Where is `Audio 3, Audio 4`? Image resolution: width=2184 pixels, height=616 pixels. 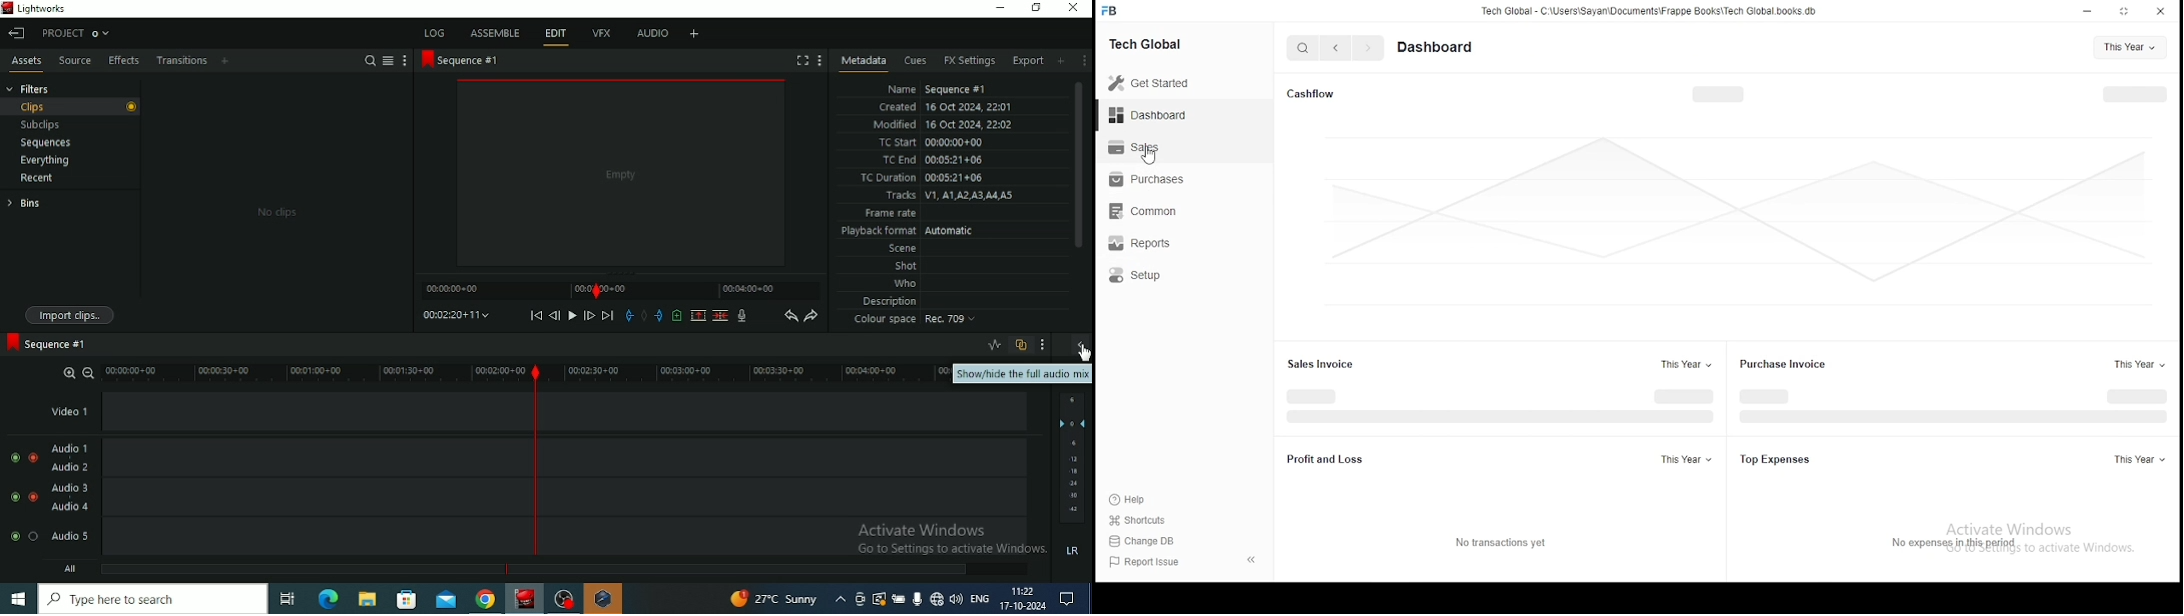 Audio 3, Audio 4 is located at coordinates (541, 497).